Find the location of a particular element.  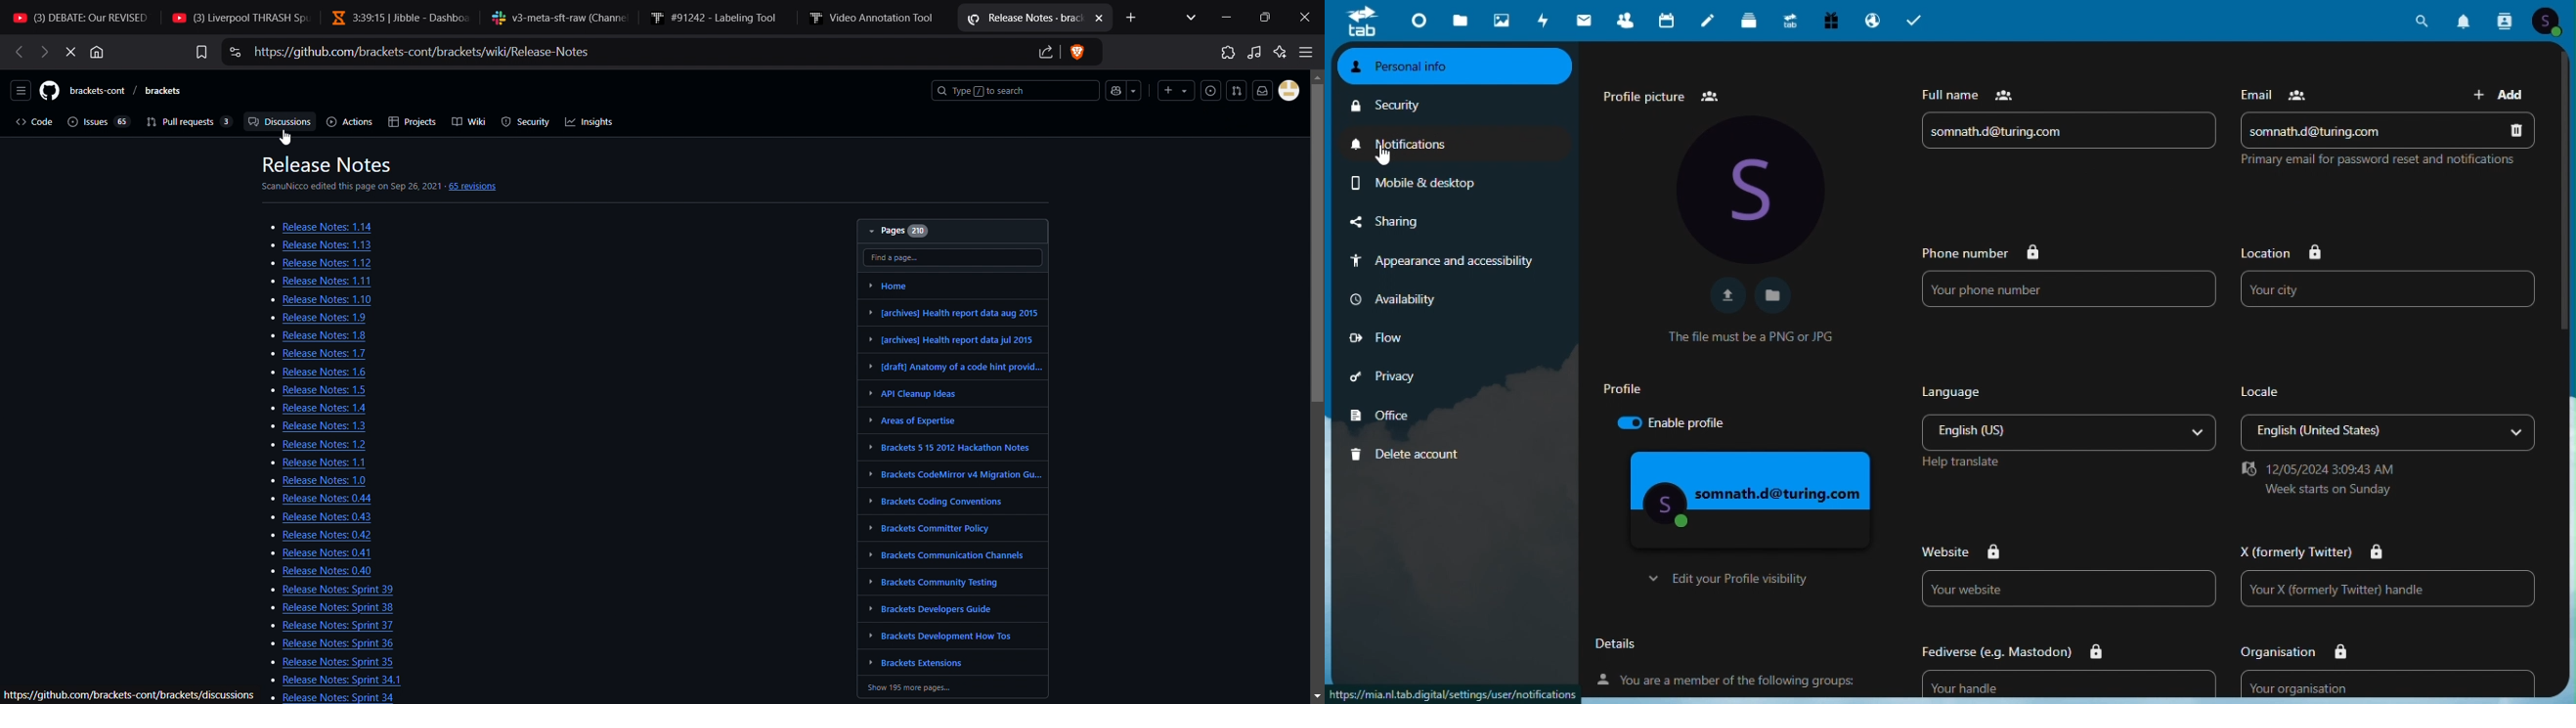

» [draft] Anatomy of a code hint provid... is located at coordinates (949, 366).